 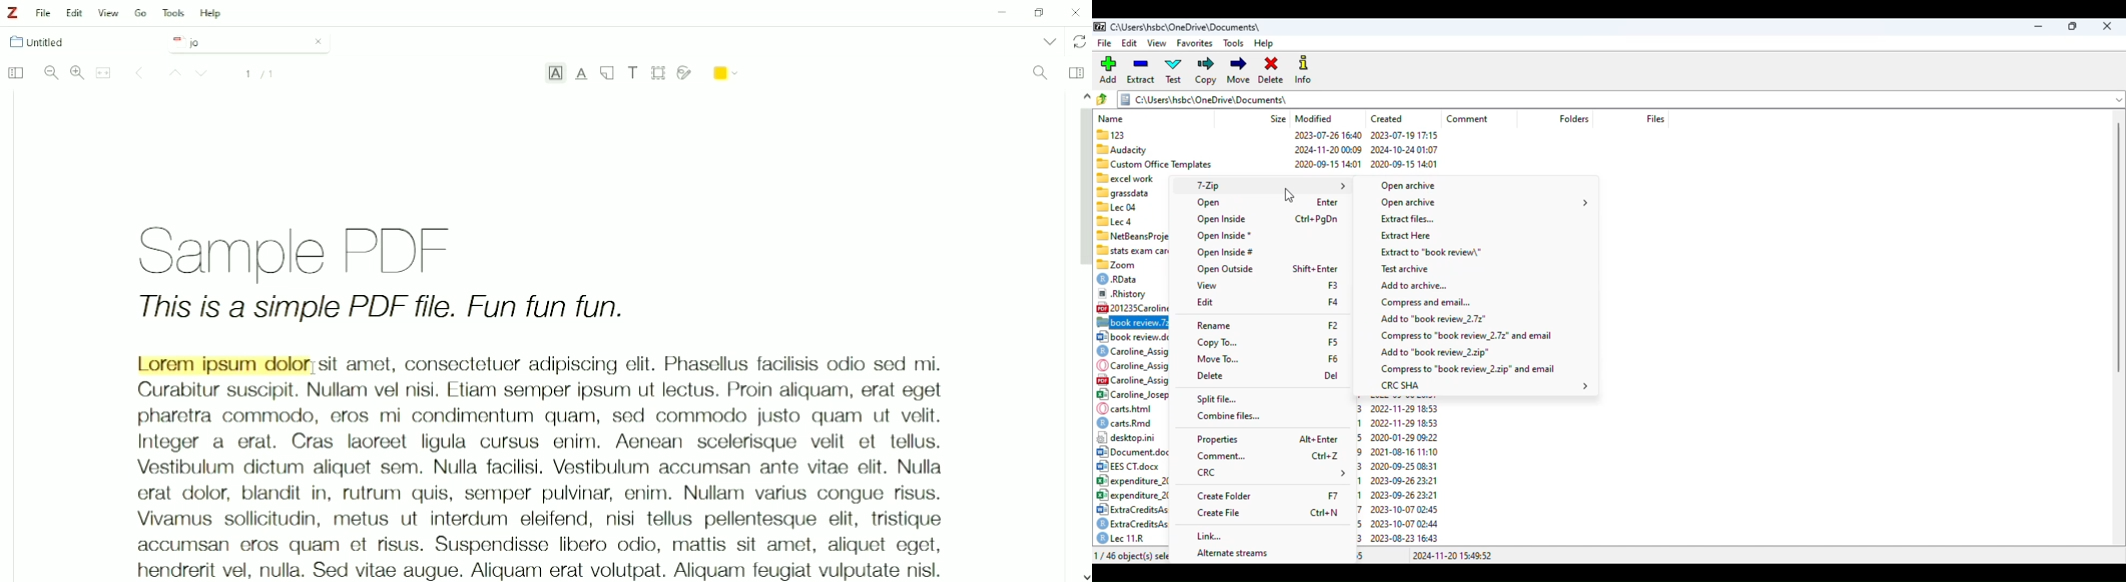 I want to click on pdf logo, so click(x=174, y=41).